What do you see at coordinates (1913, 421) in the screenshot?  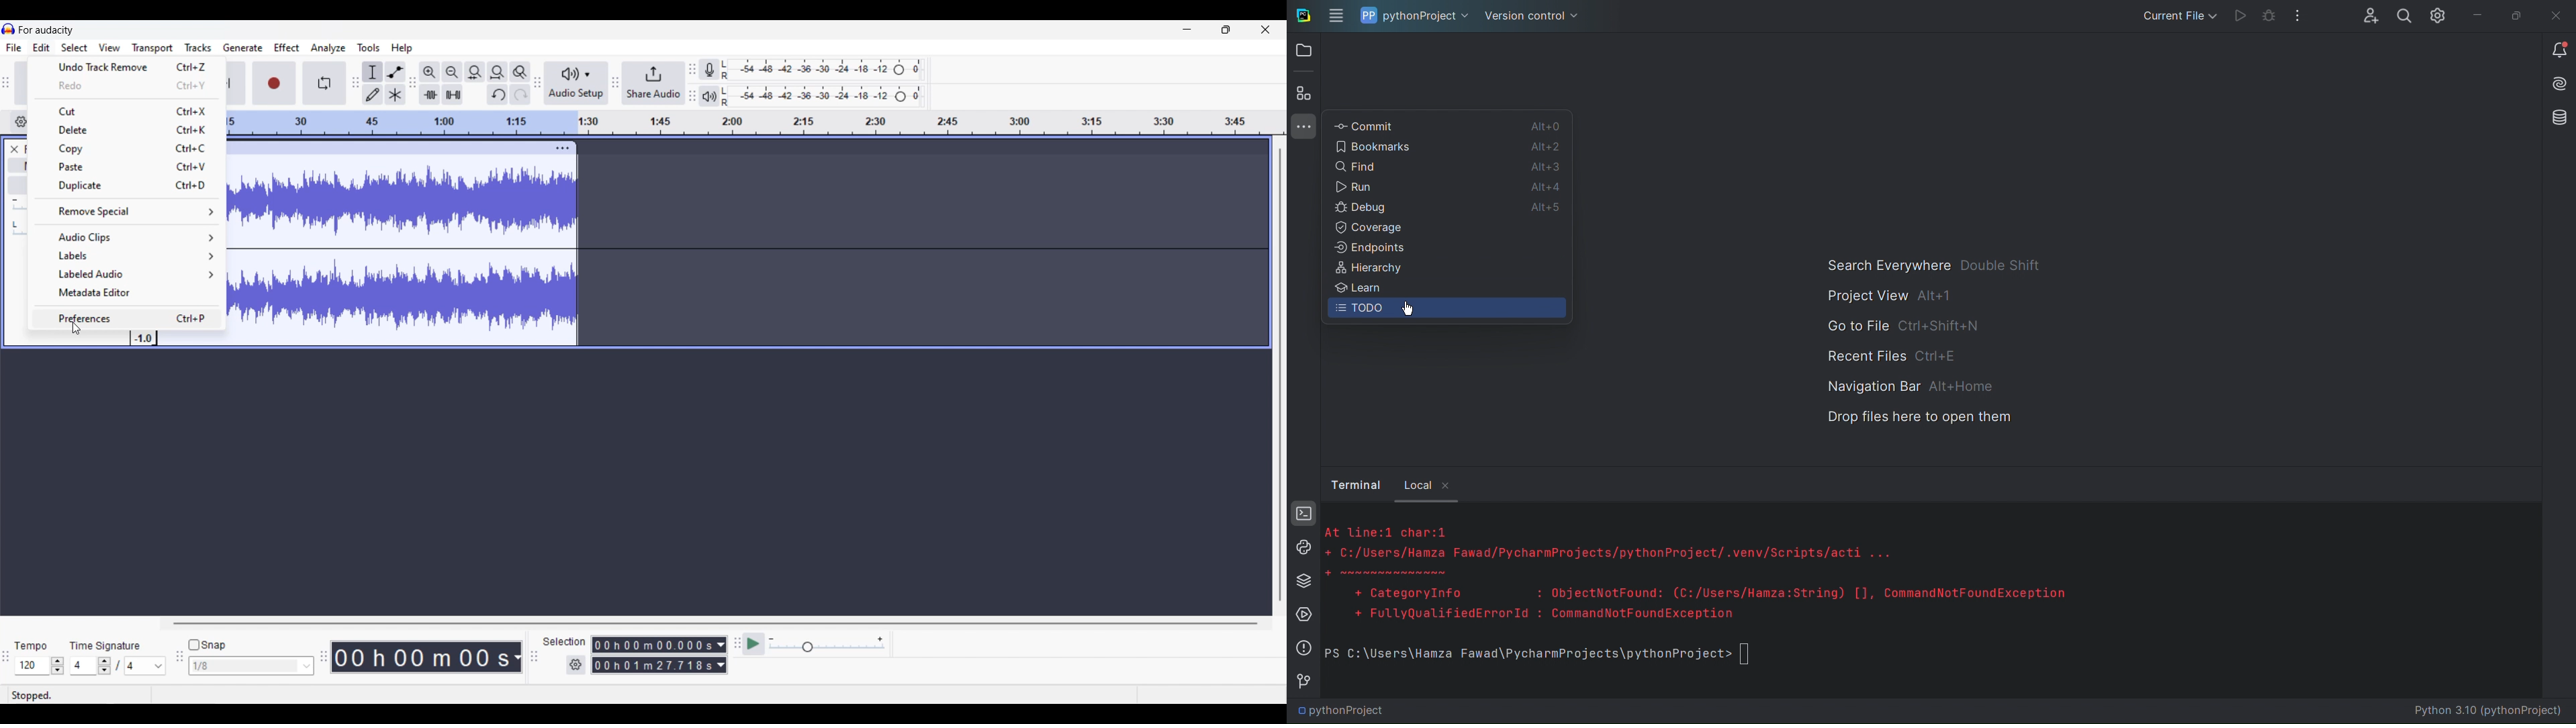 I see `Drop Files Here to Open Them` at bounding box center [1913, 421].